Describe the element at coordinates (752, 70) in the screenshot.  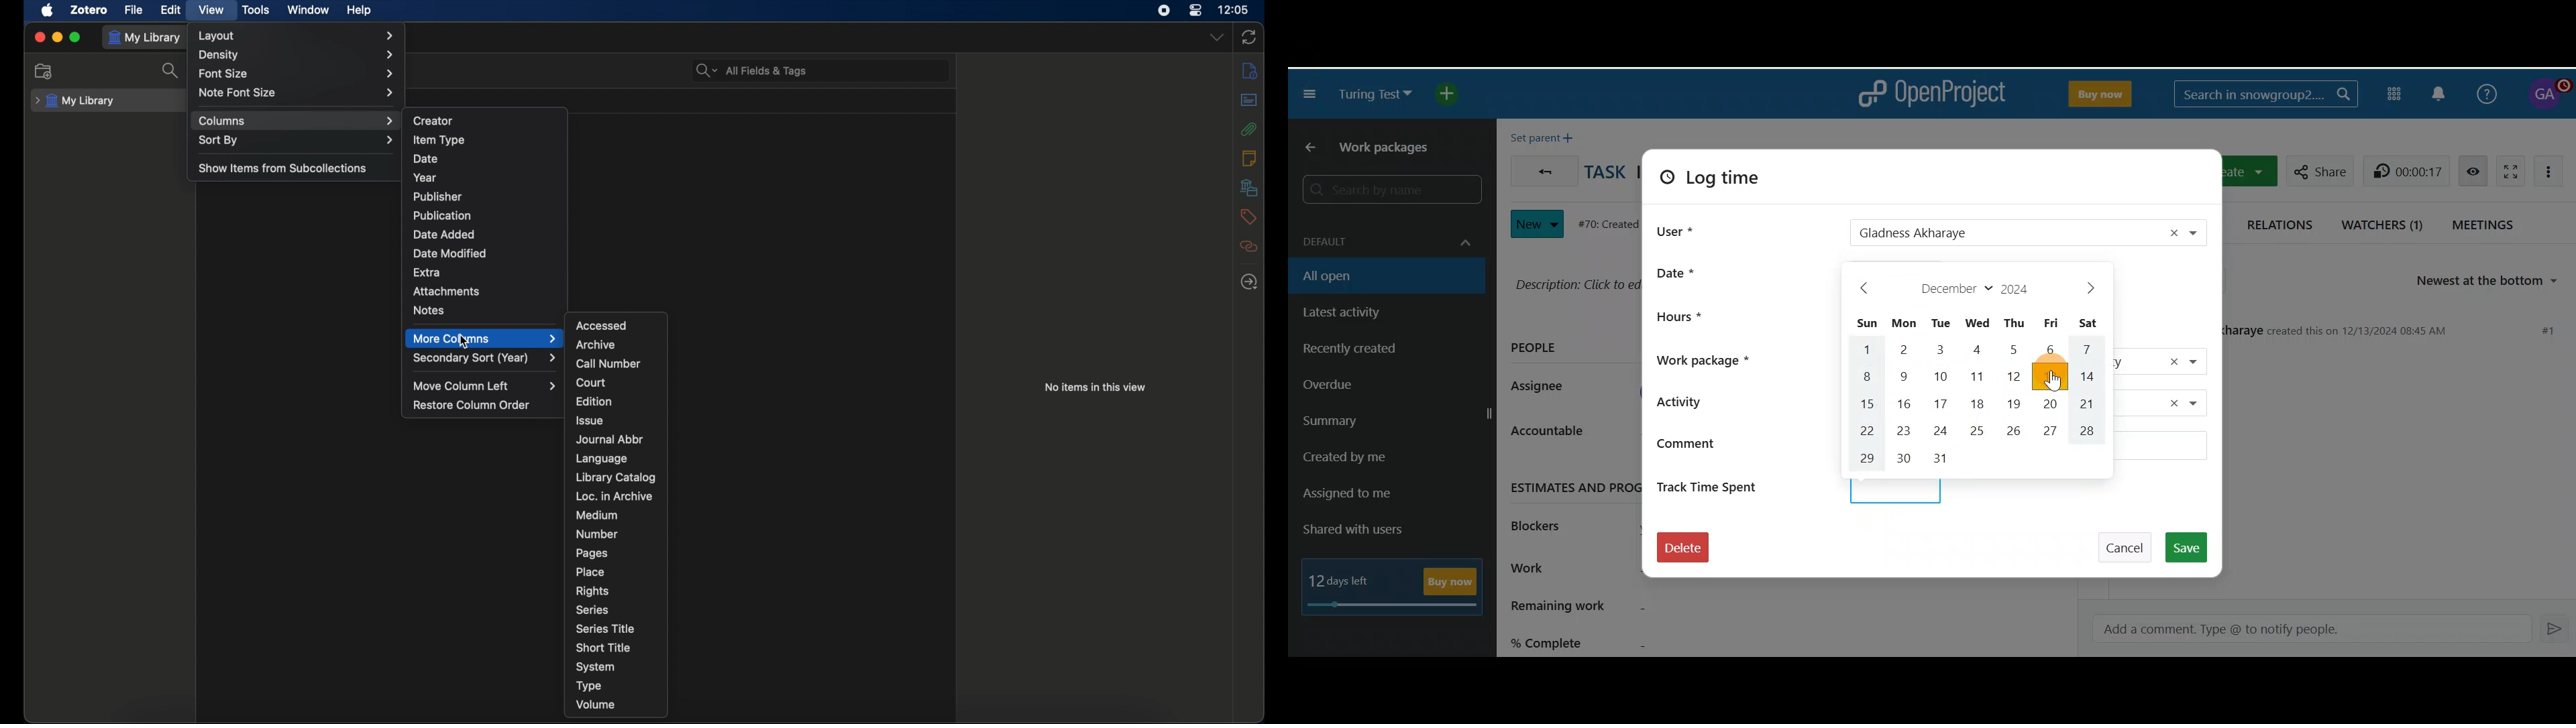
I see `search bar` at that location.